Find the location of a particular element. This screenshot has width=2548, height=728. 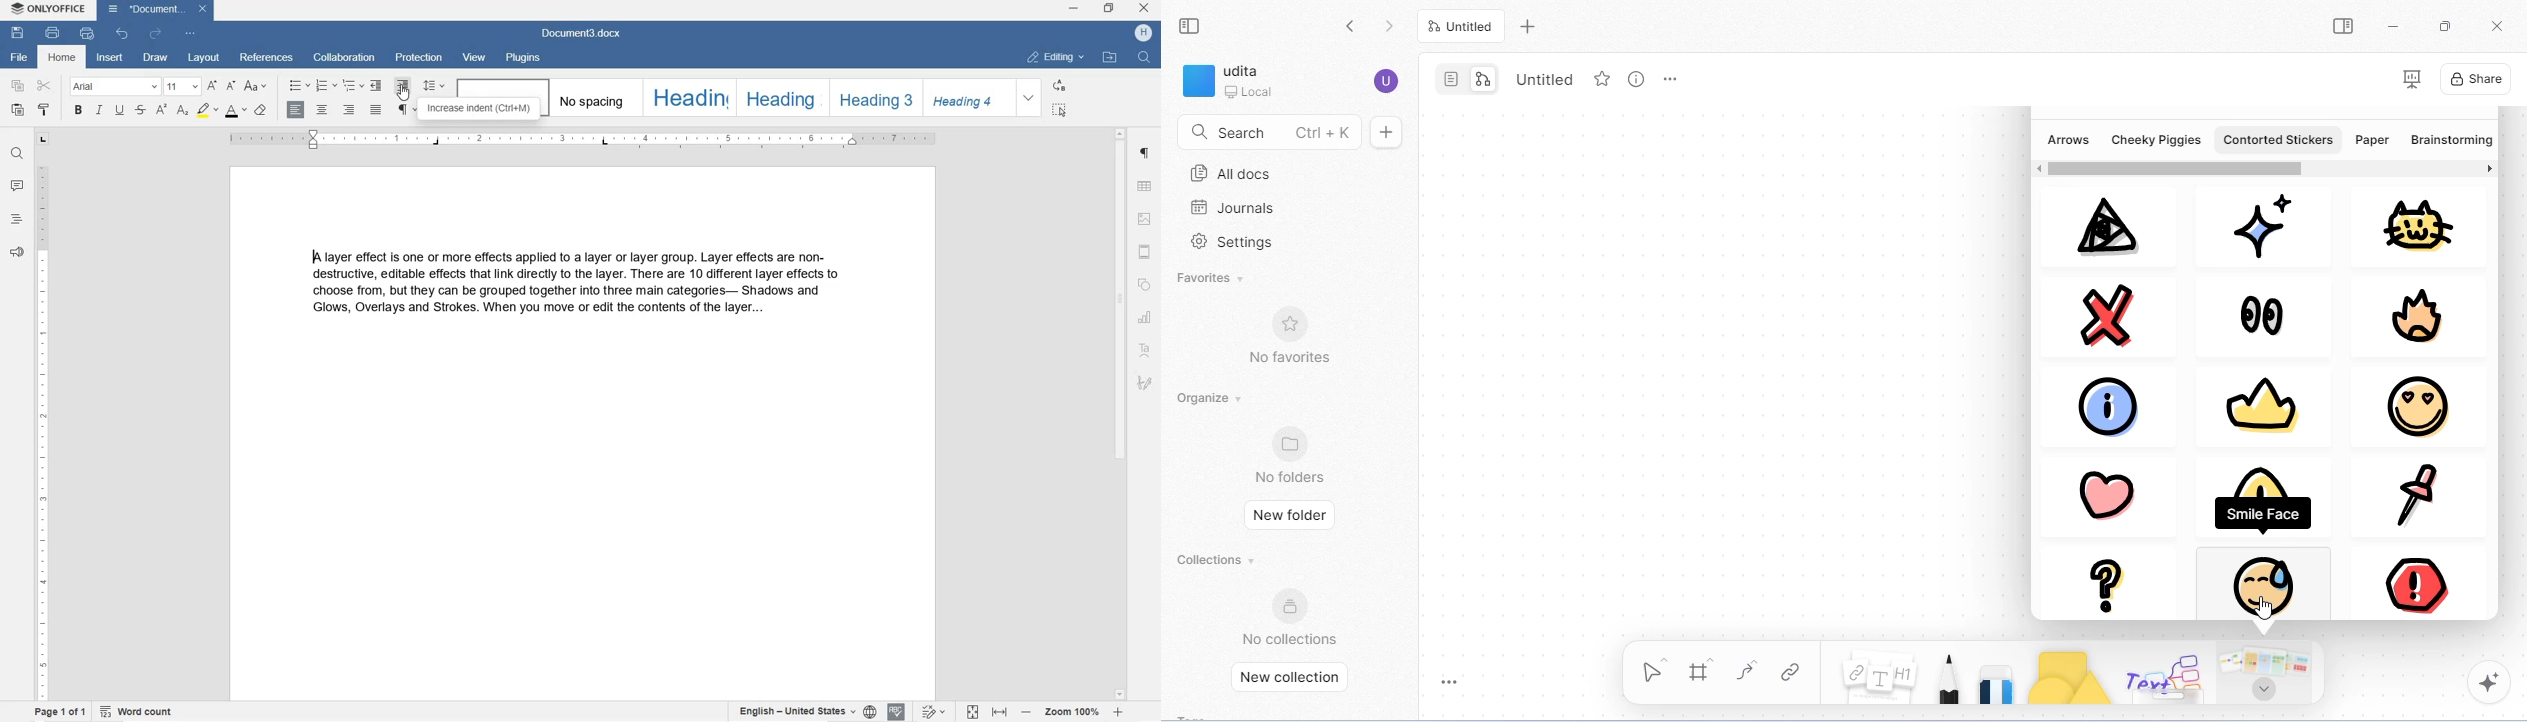

DECREASE INDENT is located at coordinates (376, 86).